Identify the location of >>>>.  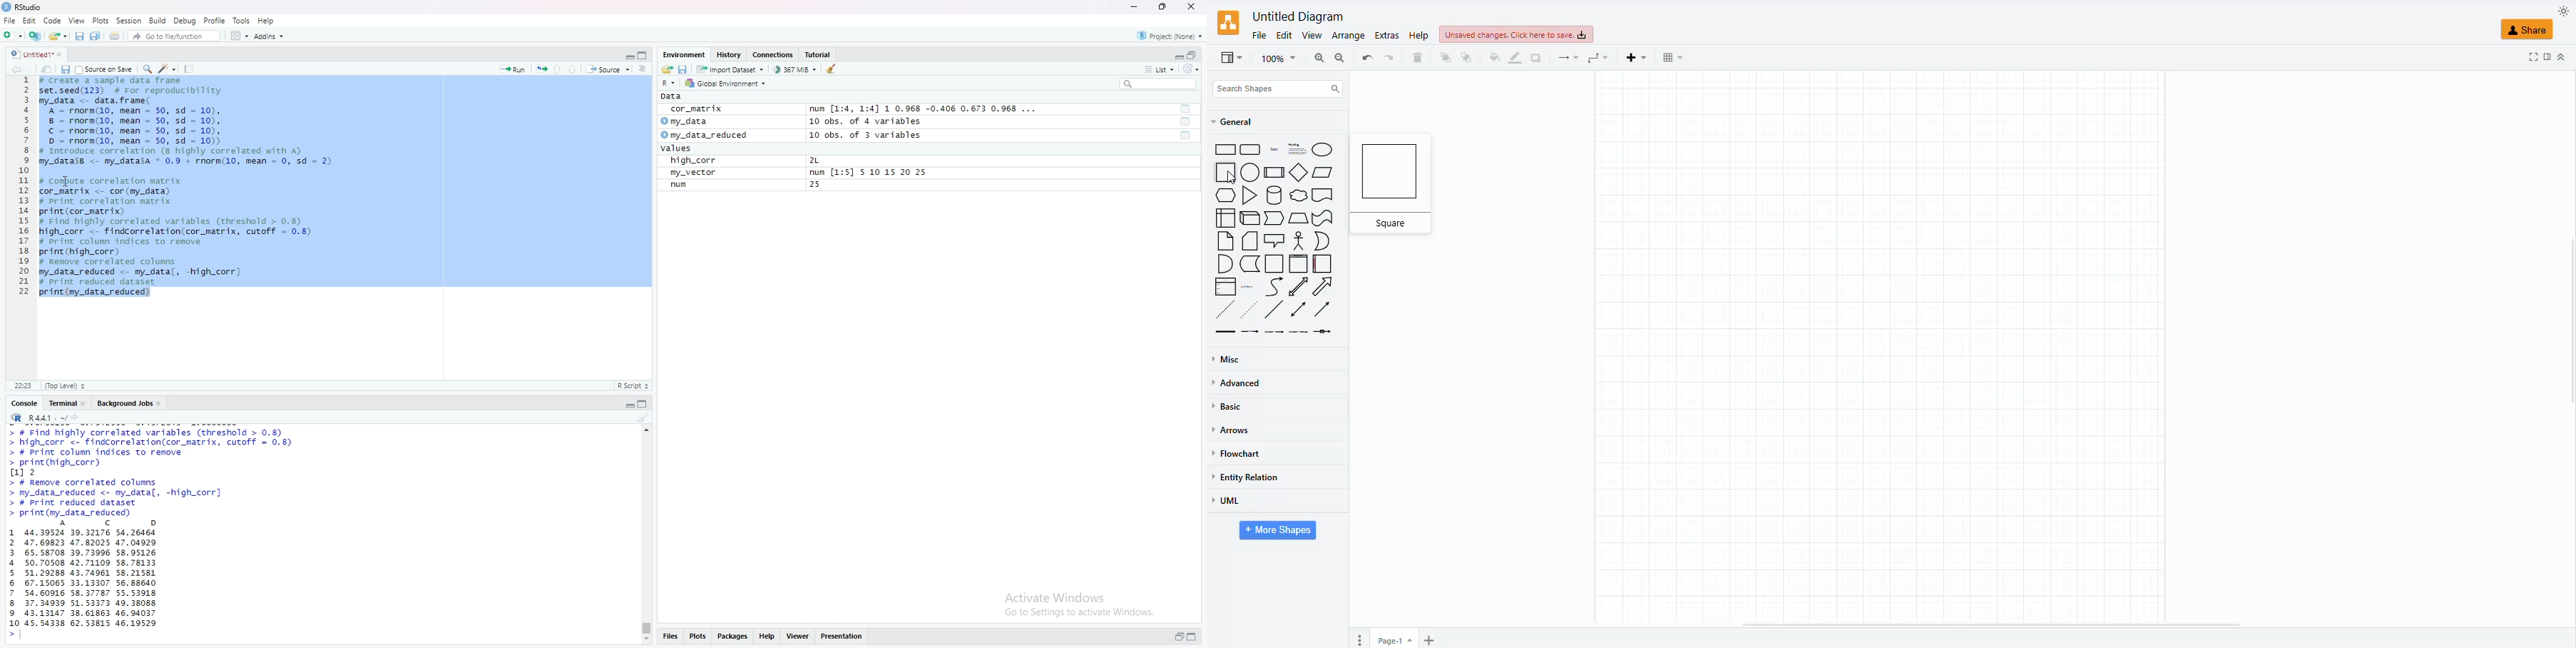
(9, 499).